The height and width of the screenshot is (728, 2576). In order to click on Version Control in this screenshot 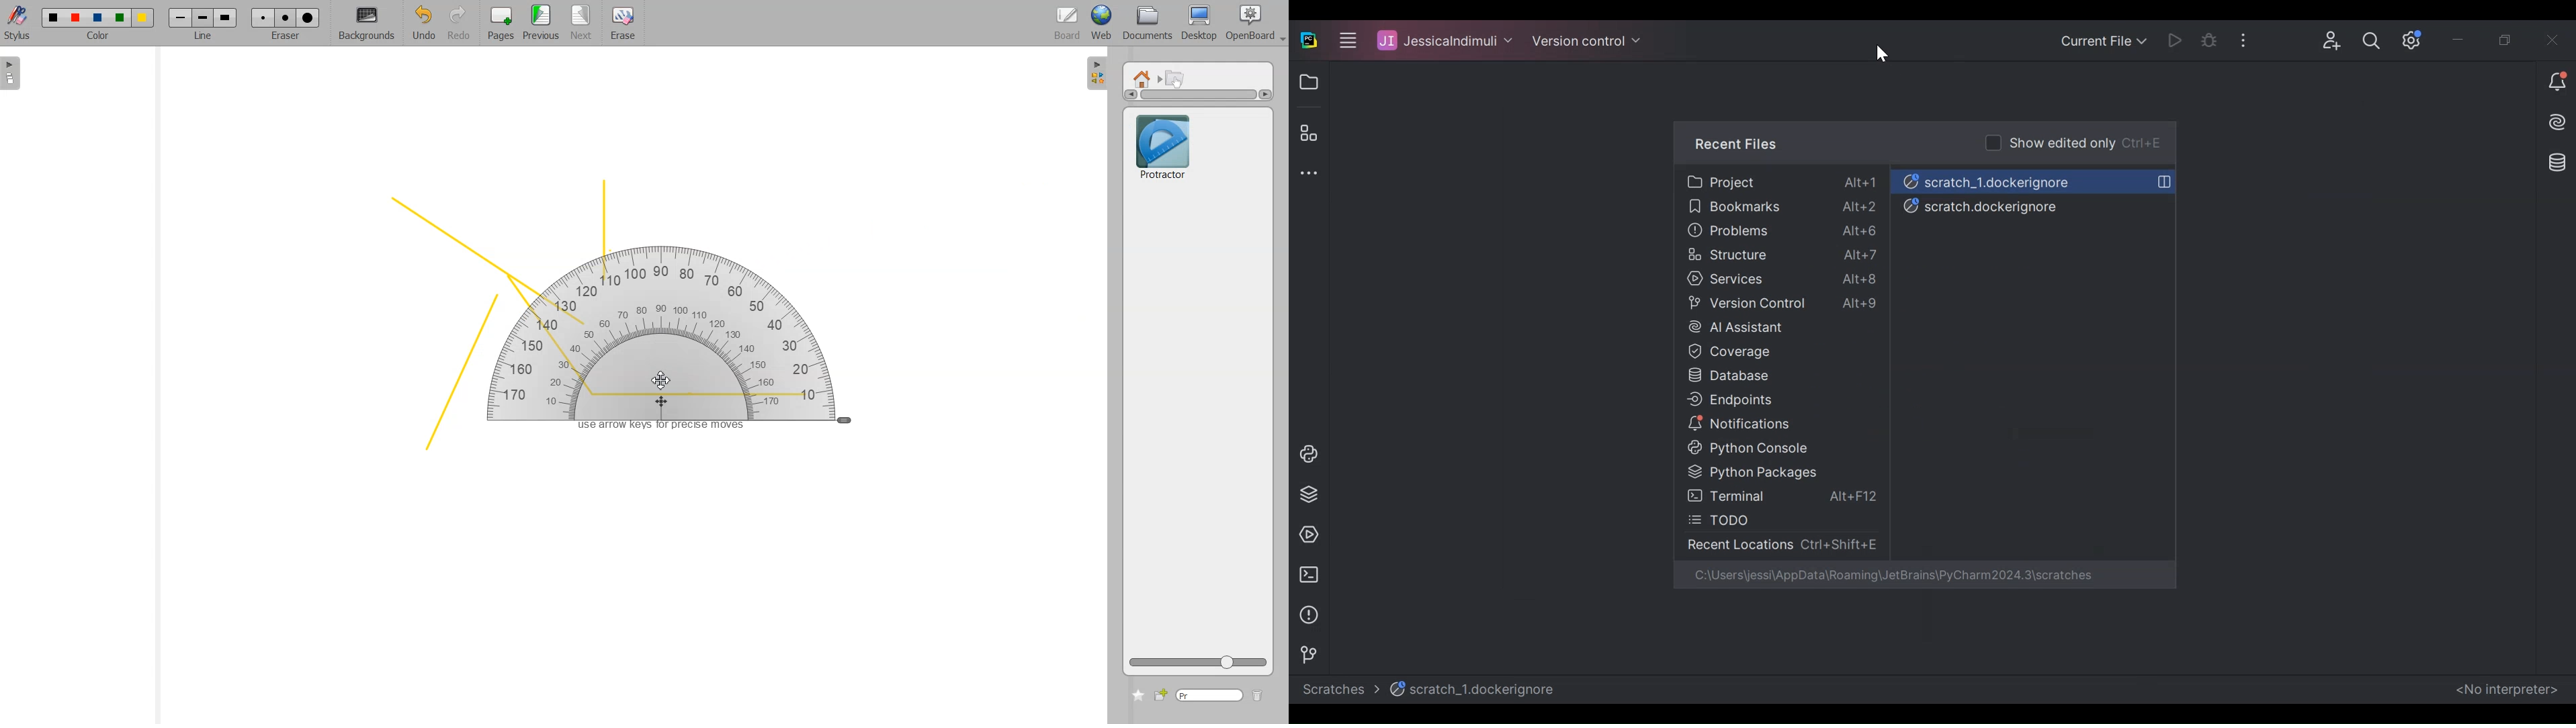, I will do `click(1783, 304)`.